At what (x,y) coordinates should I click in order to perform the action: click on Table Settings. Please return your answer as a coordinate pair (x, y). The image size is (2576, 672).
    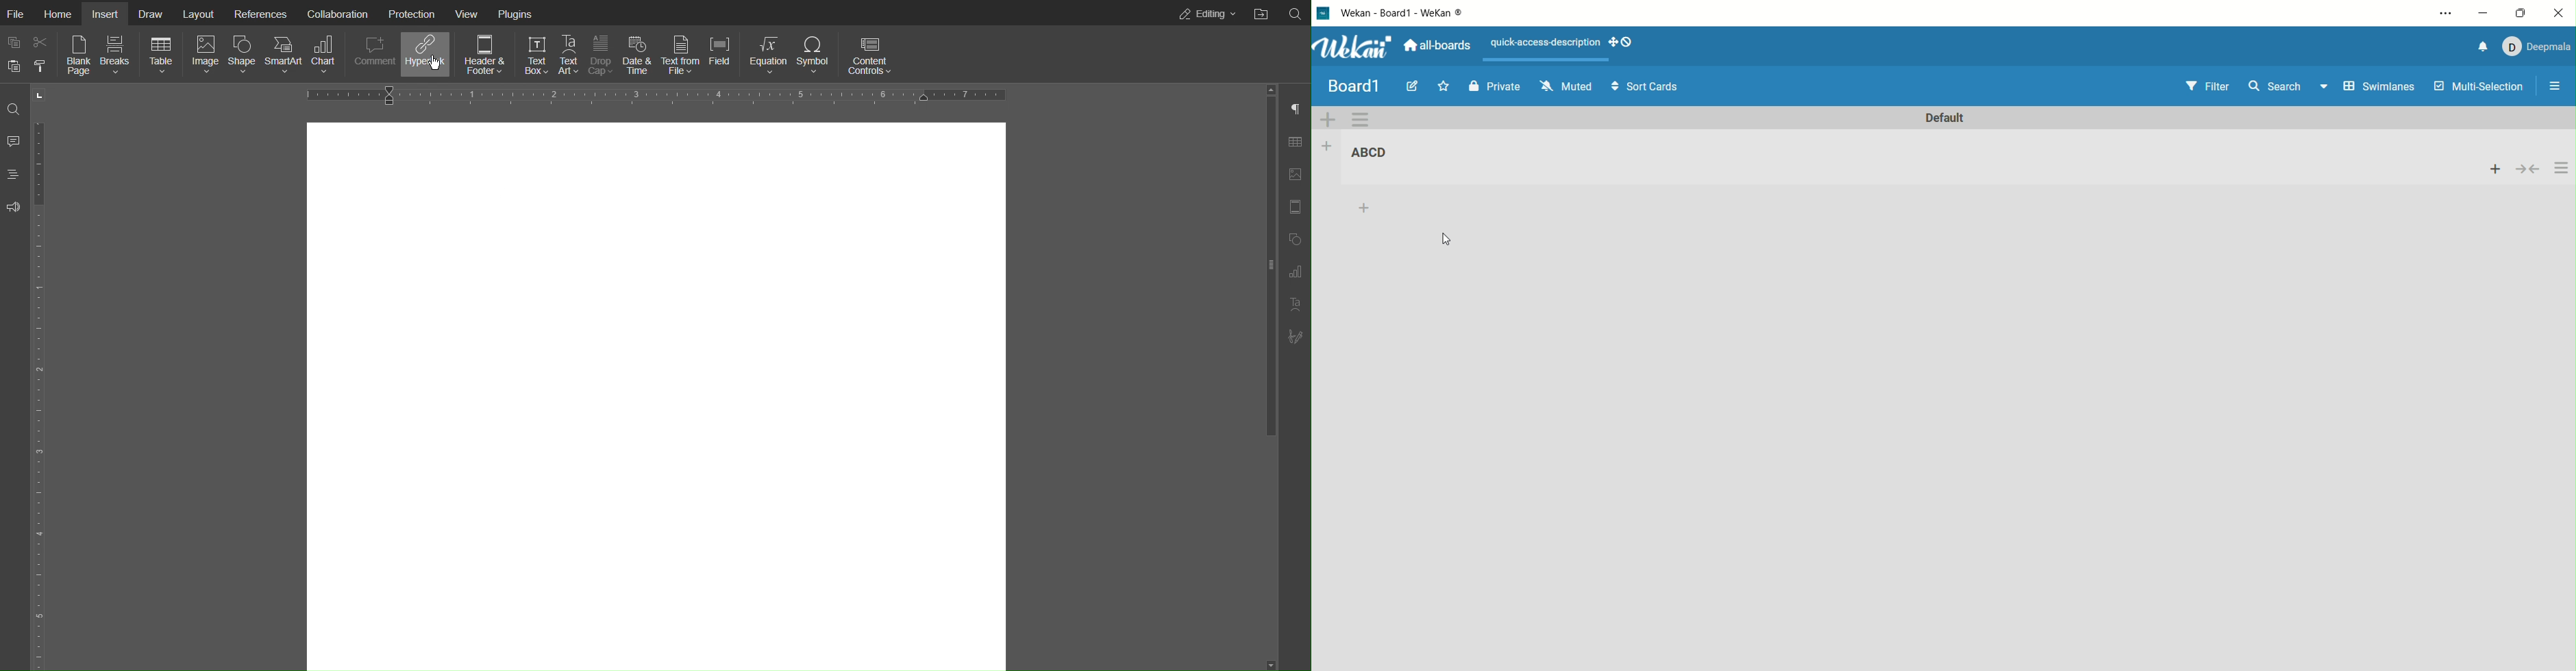
    Looking at the image, I should click on (1294, 140).